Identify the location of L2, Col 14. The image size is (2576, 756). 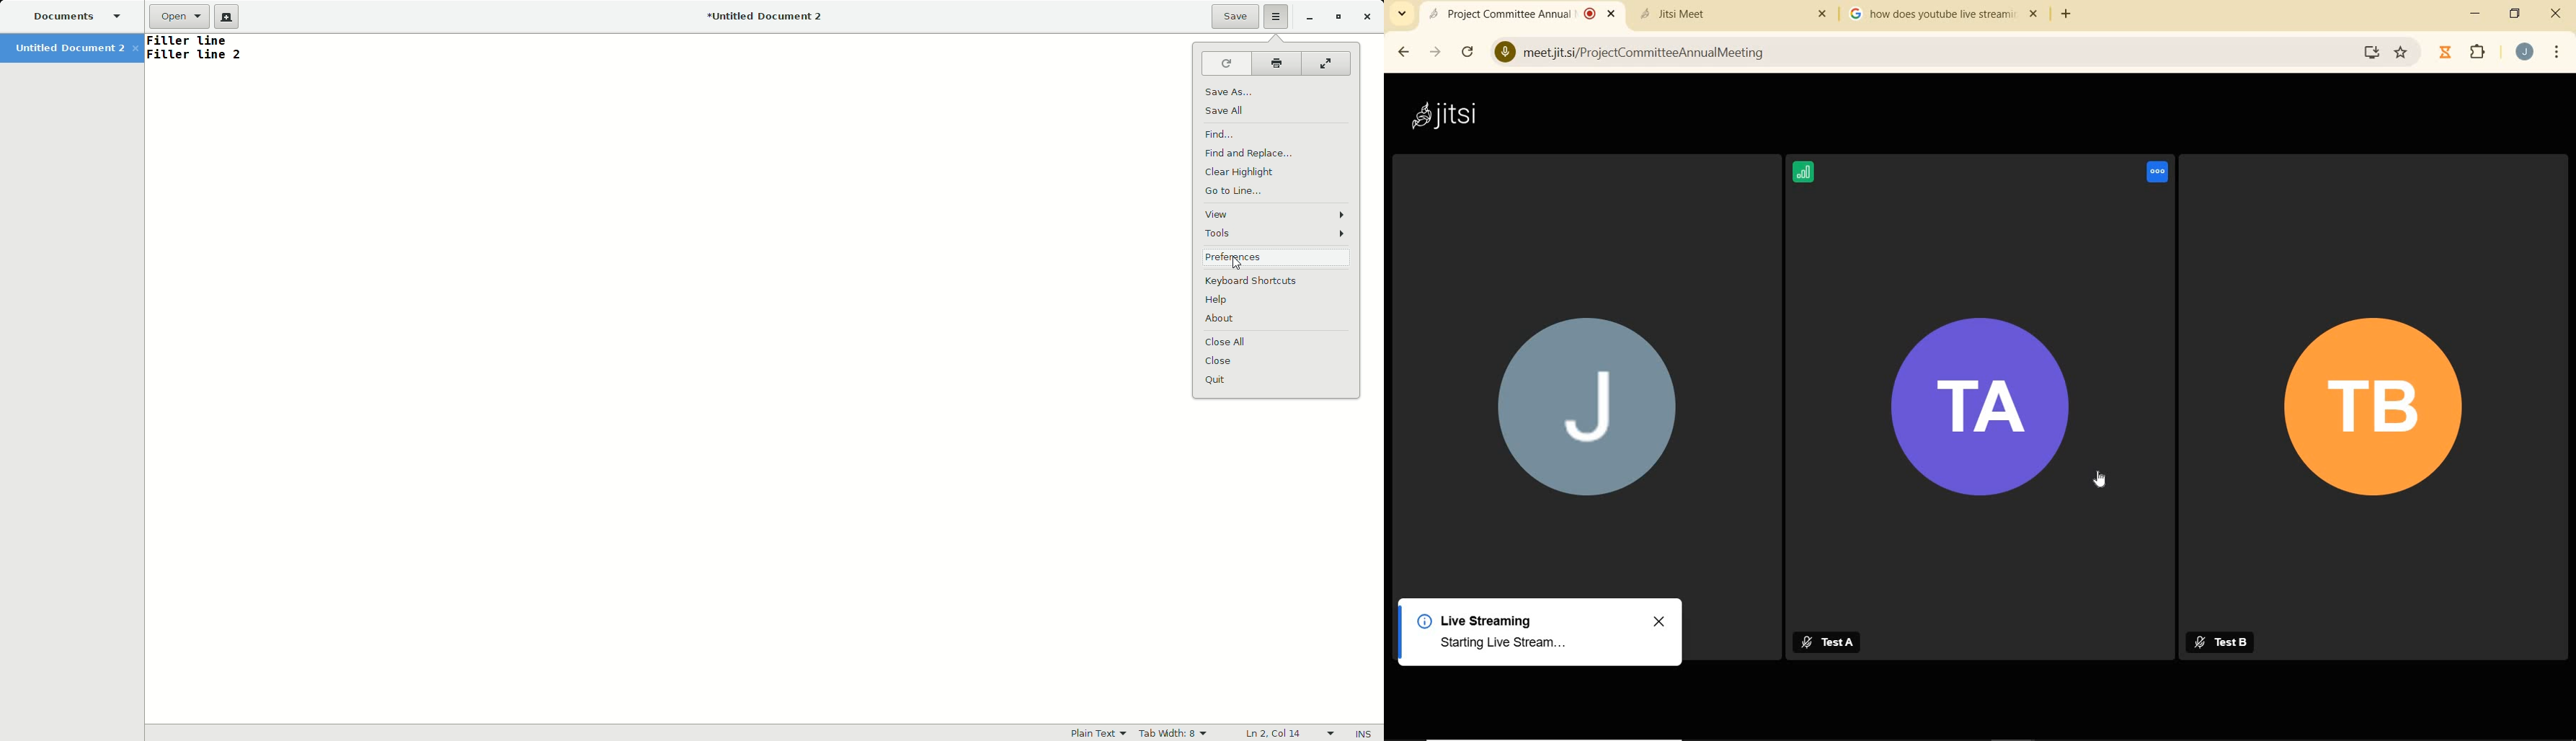
(1287, 733).